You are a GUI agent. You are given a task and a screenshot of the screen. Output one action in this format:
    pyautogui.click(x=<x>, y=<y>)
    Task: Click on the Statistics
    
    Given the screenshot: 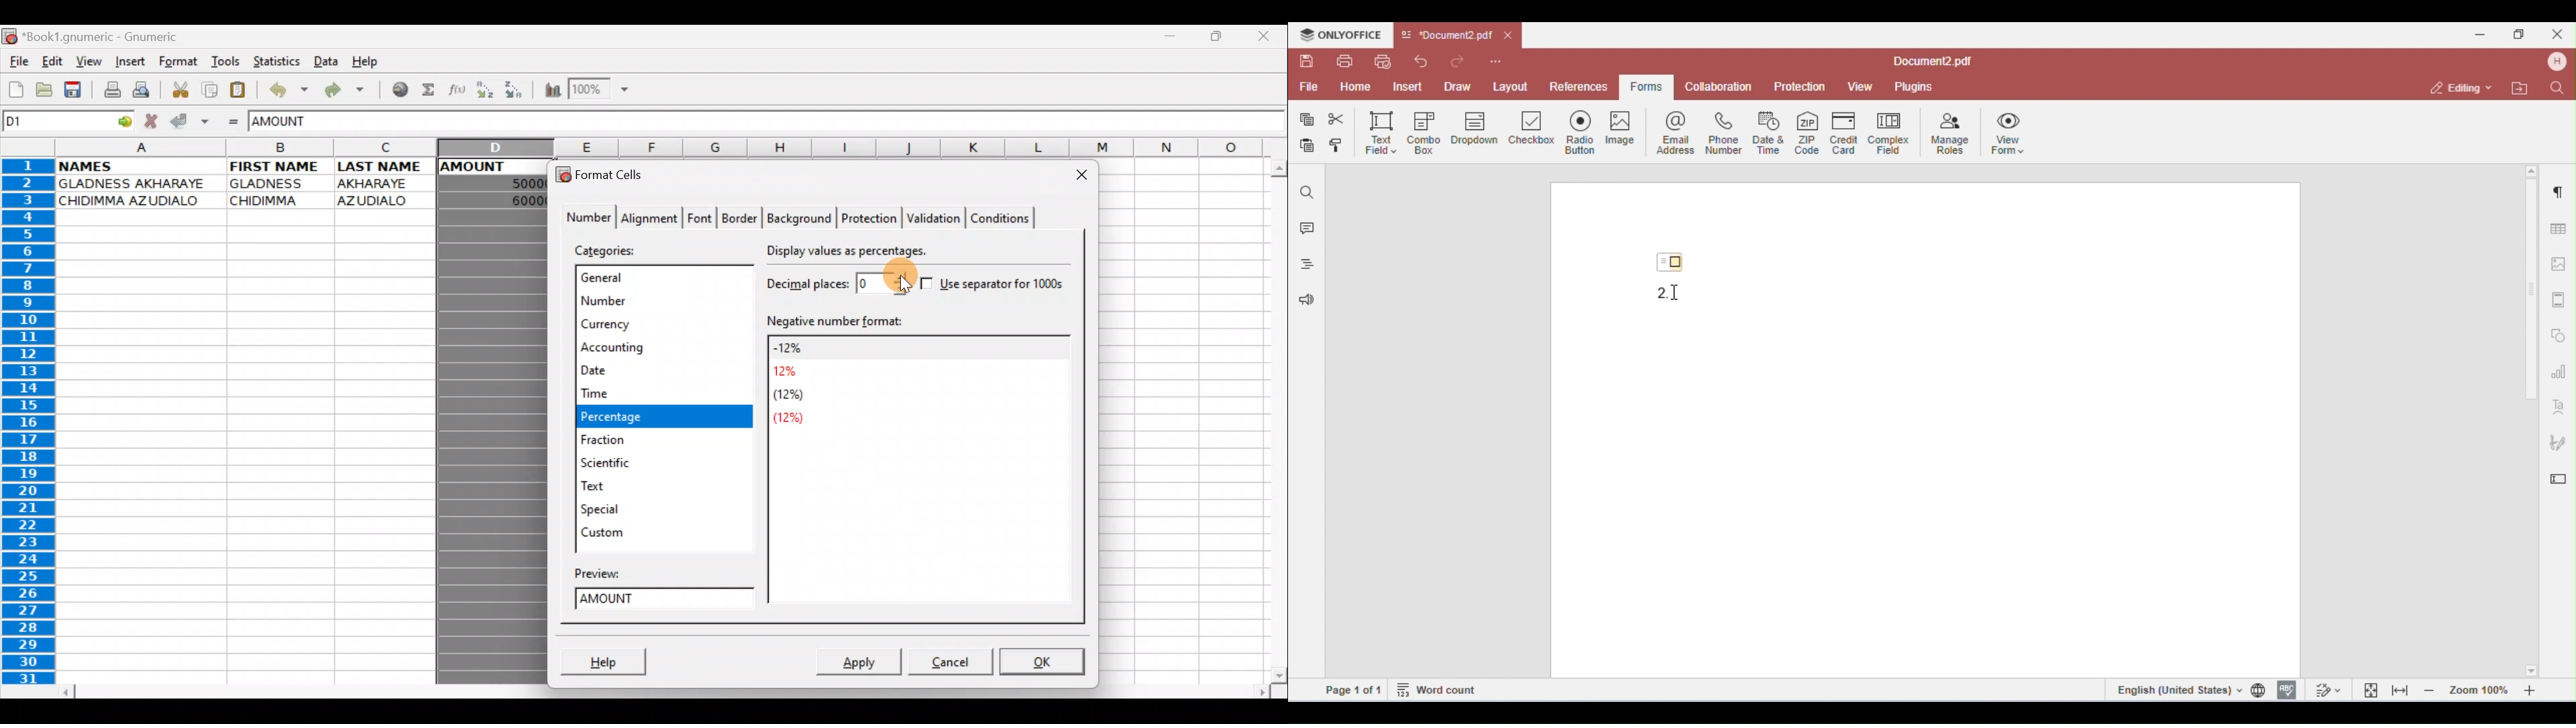 What is the action you would take?
    pyautogui.click(x=273, y=61)
    